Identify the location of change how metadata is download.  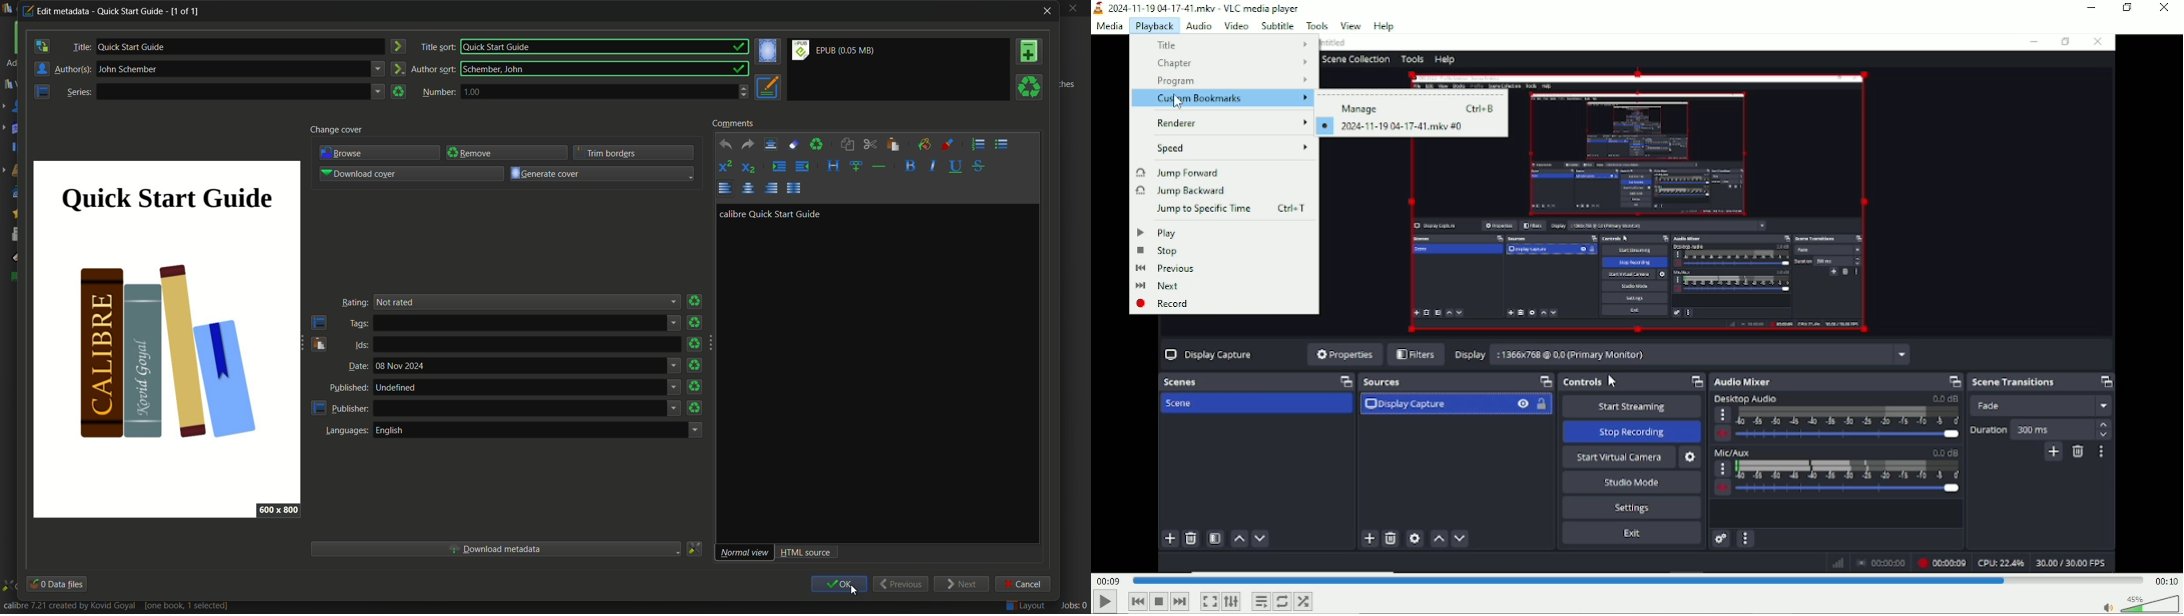
(694, 549).